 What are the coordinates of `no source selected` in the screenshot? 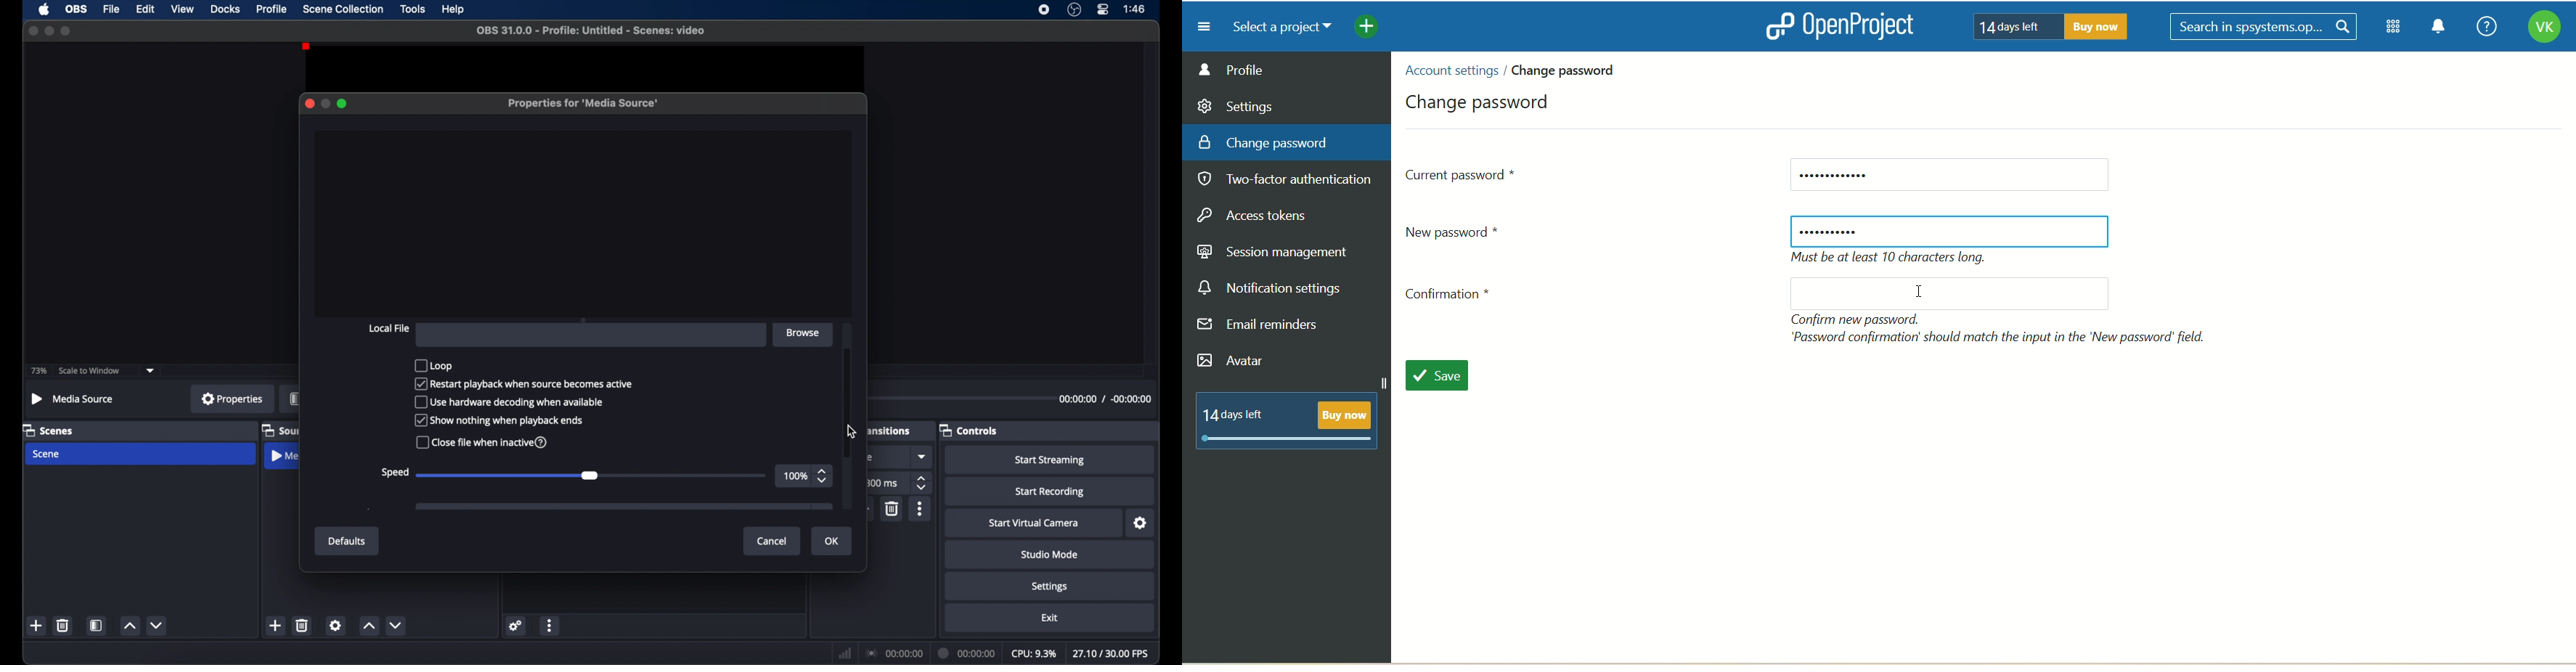 It's located at (73, 399).